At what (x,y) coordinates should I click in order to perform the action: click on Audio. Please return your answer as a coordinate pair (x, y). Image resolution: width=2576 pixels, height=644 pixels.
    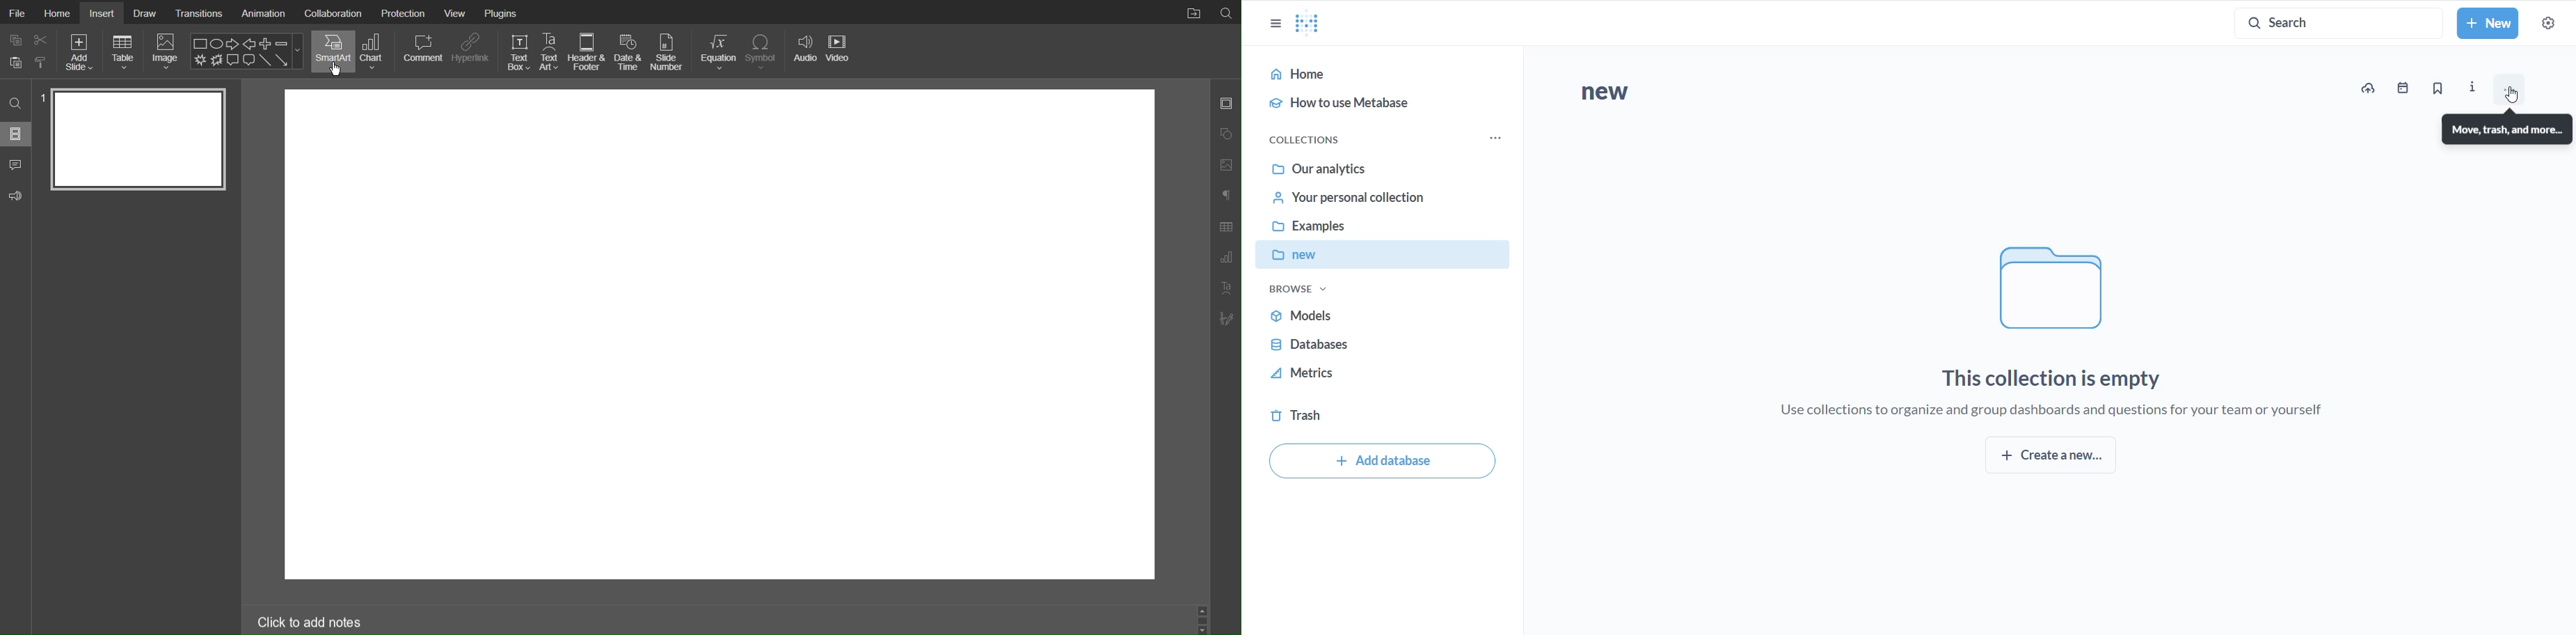
    Looking at the image, I should click on (806, 49).